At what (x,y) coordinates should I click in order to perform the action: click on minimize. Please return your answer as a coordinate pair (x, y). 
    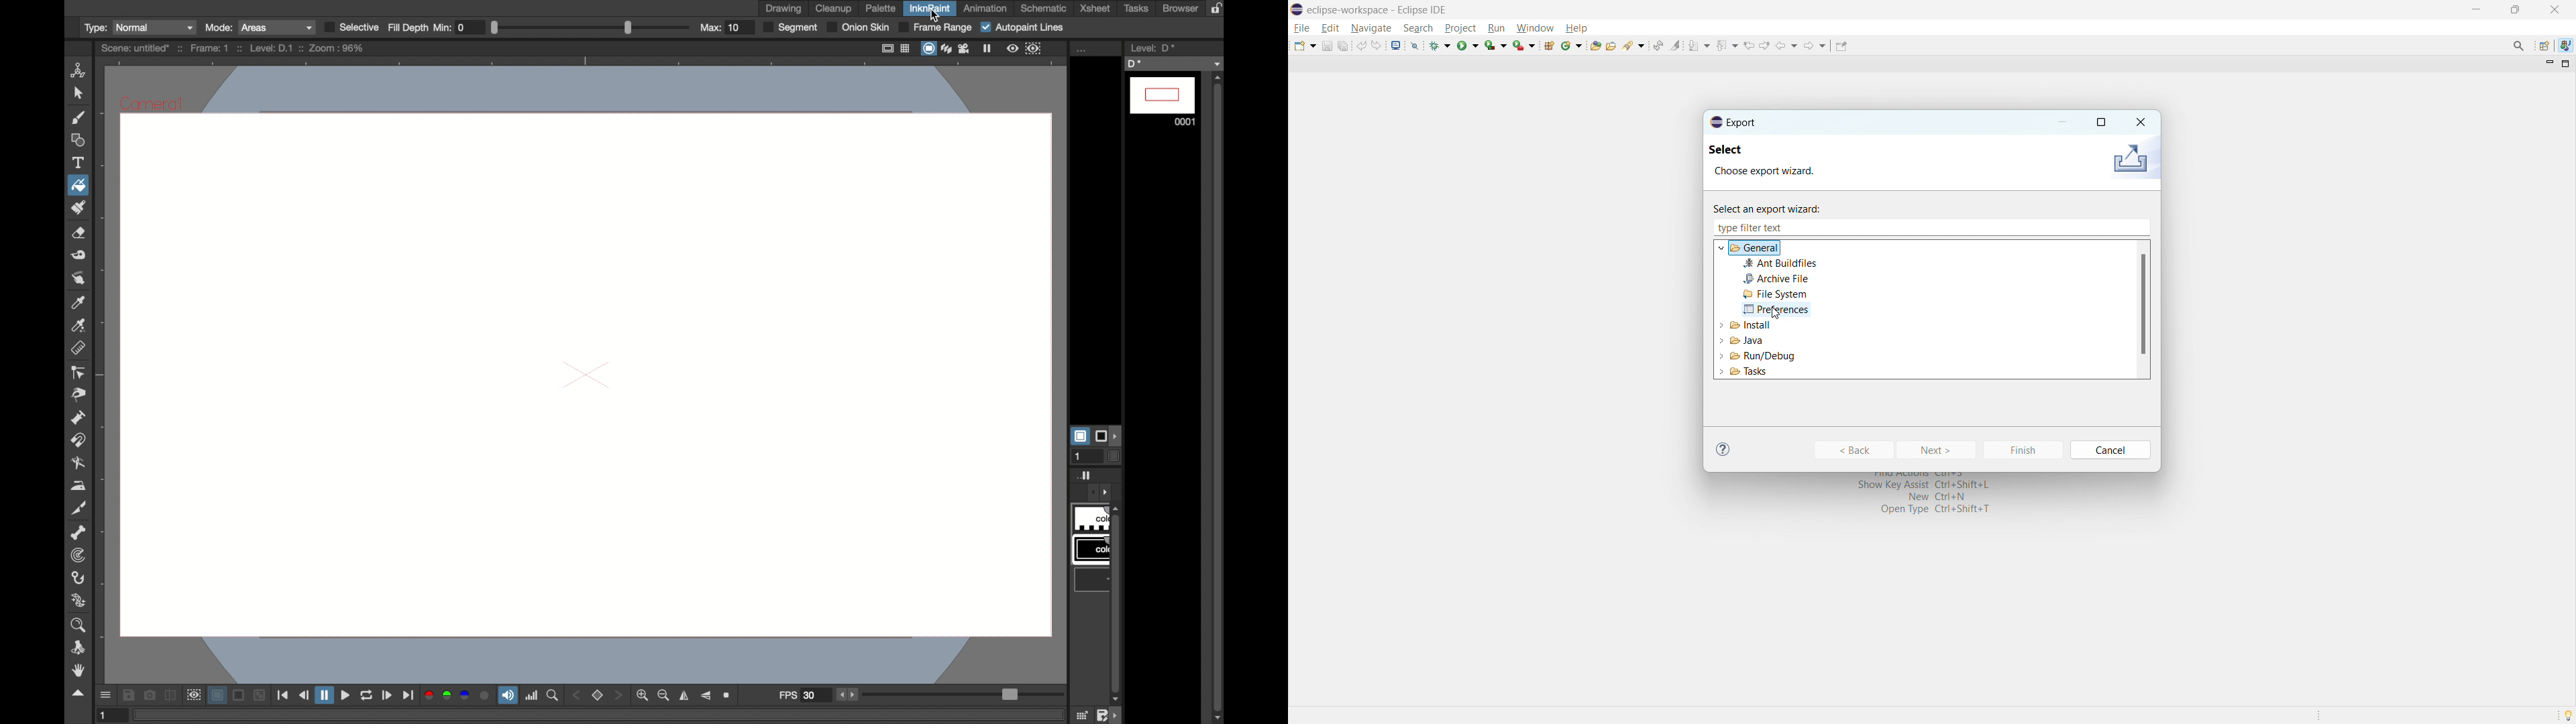
    Looking at the image, I should click on (261, 697).